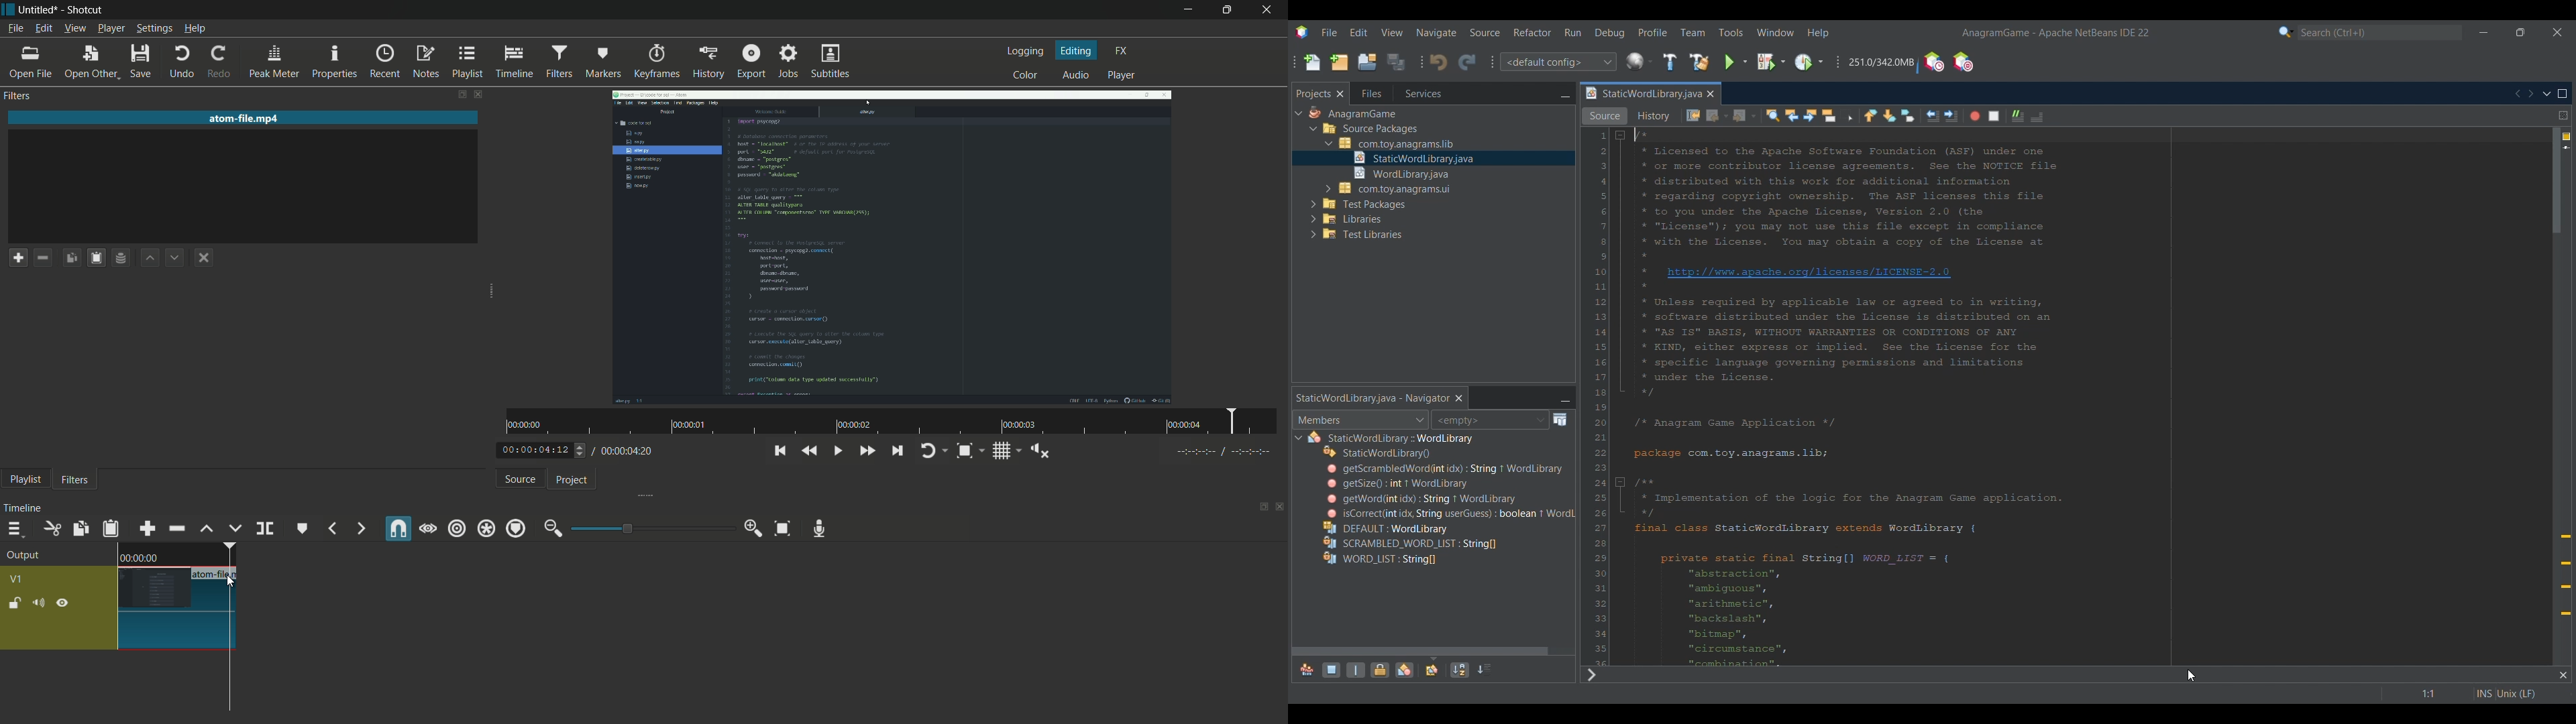  I want to click on properties, so click(333, 62).